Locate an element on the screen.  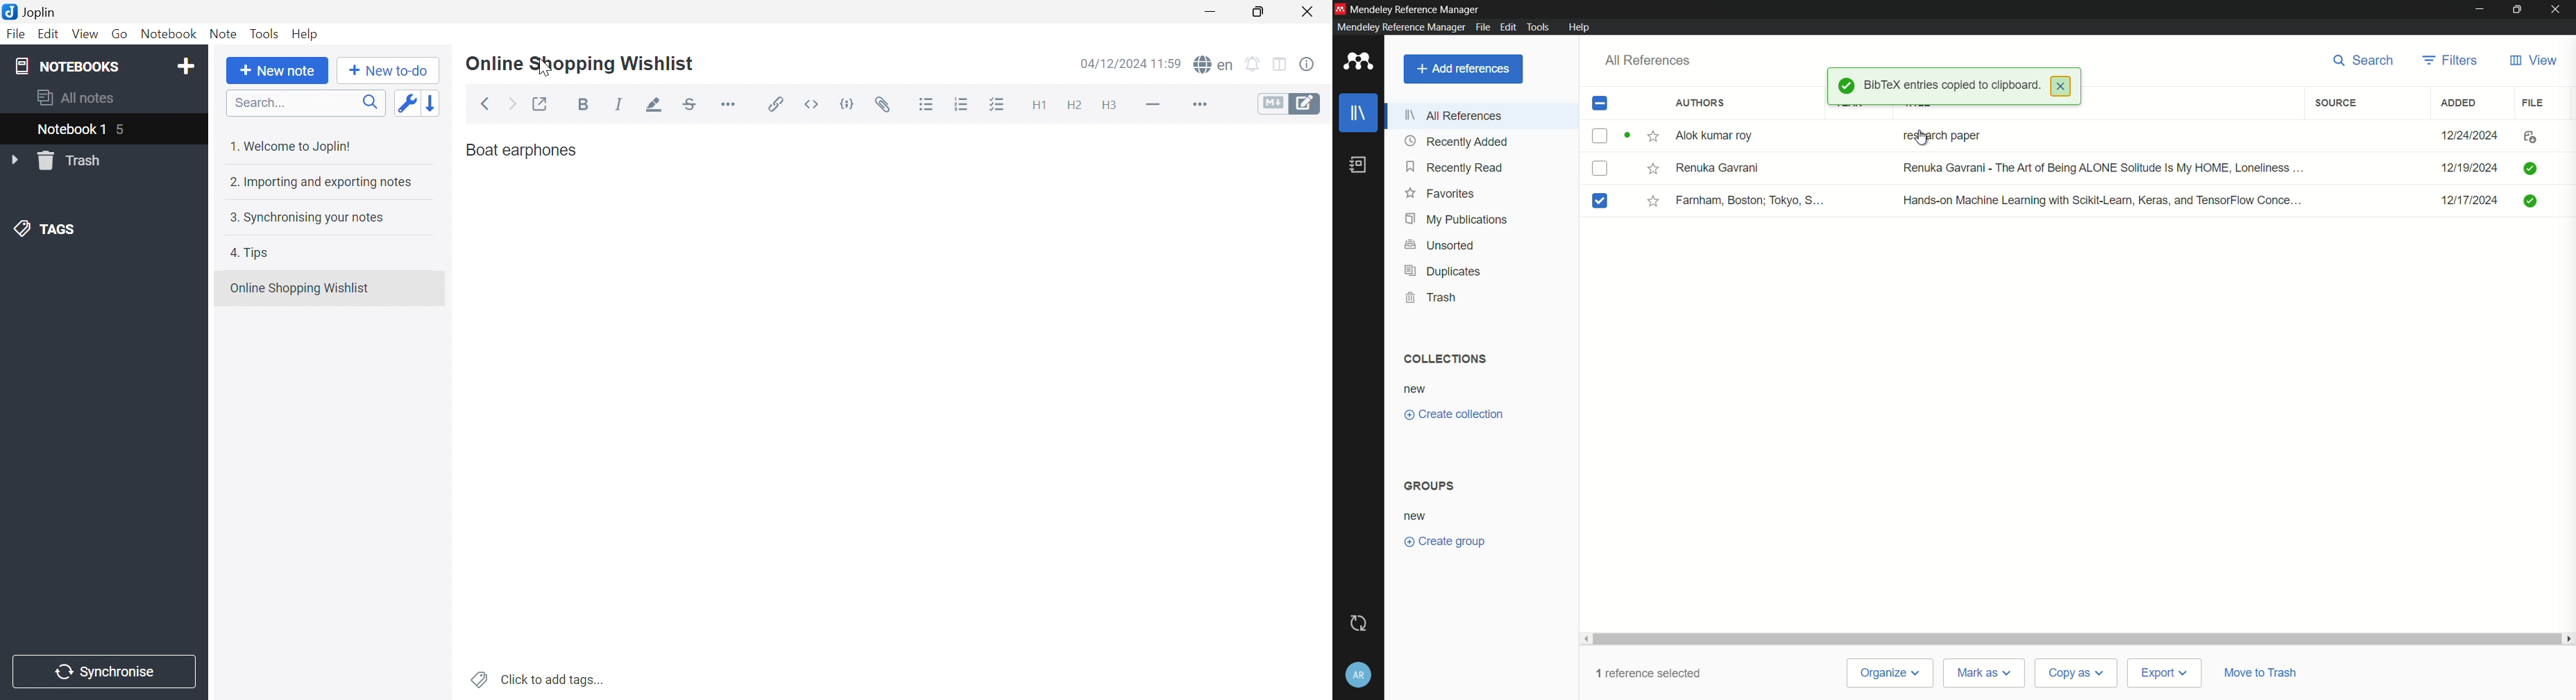
FIle uploaded is located at coordinates (2532, 167).